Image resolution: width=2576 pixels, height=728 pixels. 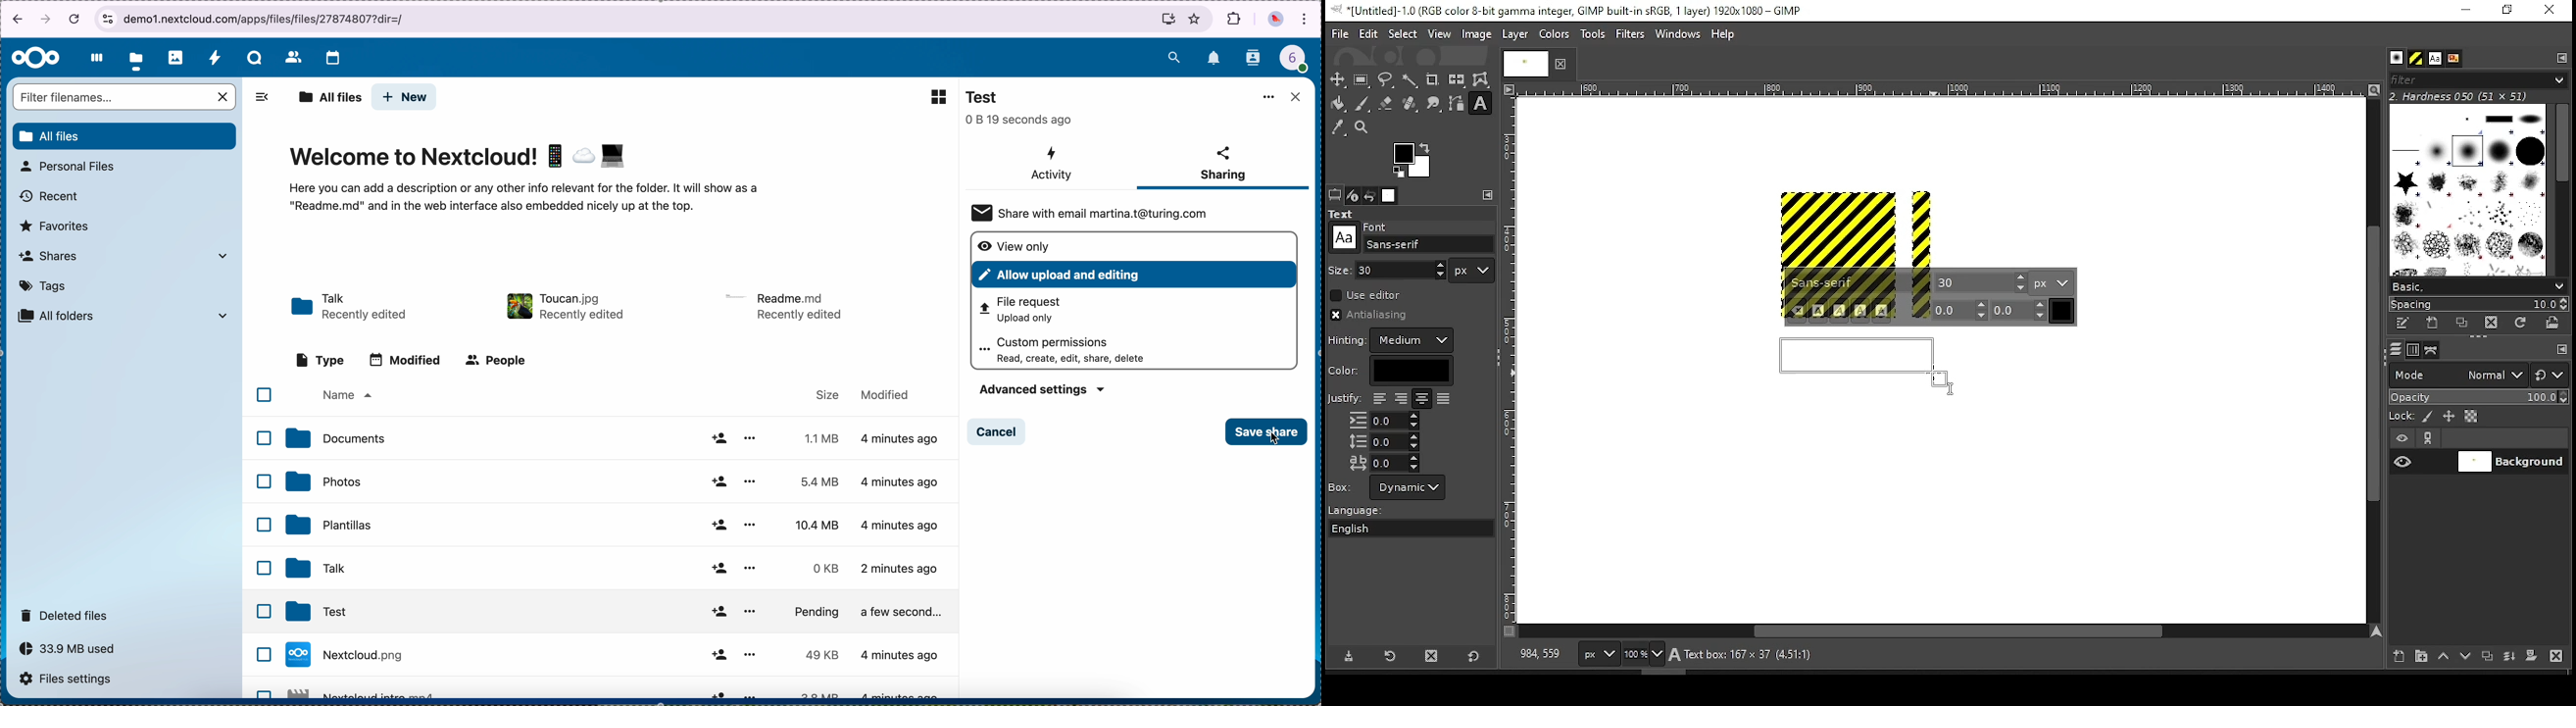 I want to click on favorites, so click(x=1195, y=18).